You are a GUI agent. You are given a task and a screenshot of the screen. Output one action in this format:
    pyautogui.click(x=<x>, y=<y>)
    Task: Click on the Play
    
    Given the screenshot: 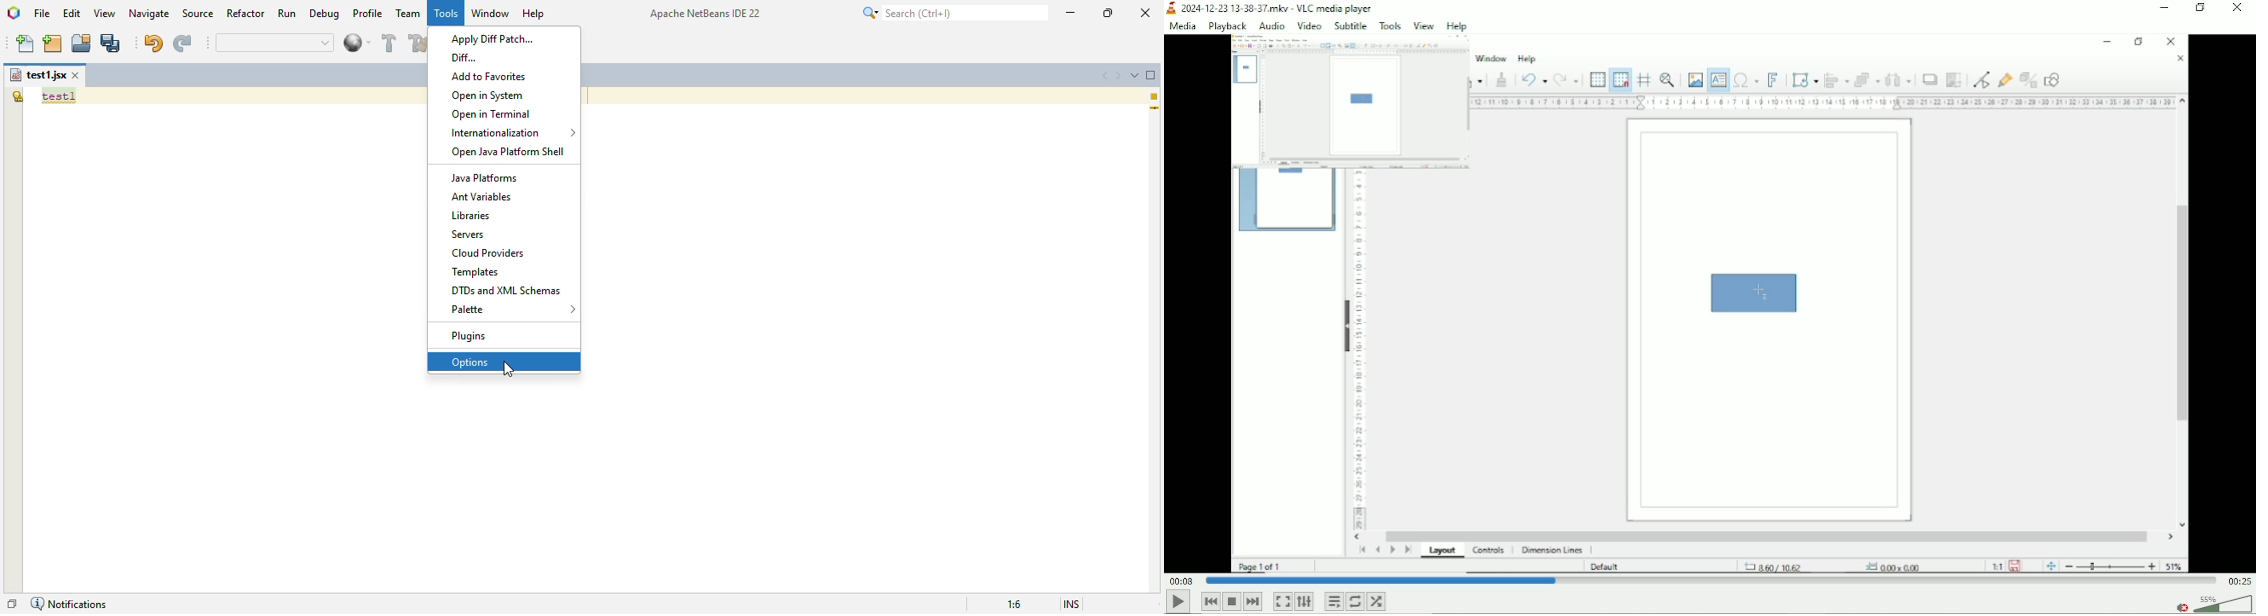 What is the action you would take?
    pyautogui.click(x=1177, y=603)
    